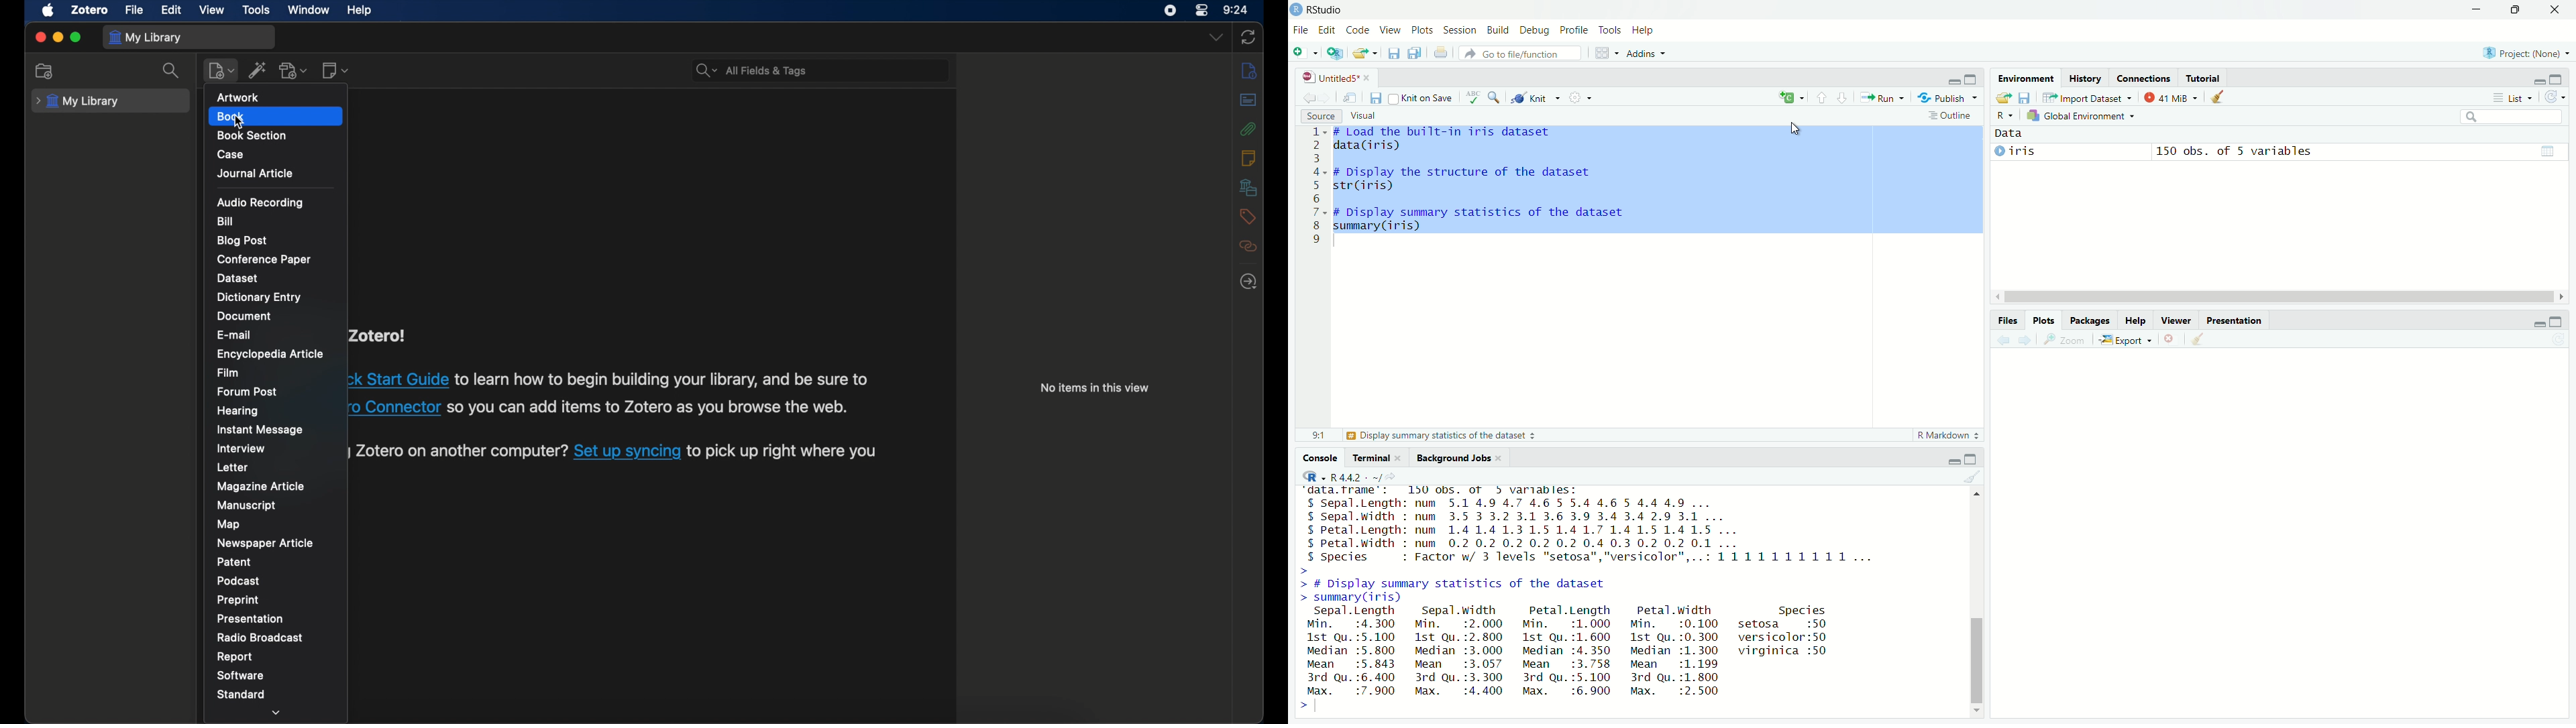  What do you see at coordinates (256, 10) in the screenshot?
I see `tools` at bounding box center [256, 10].